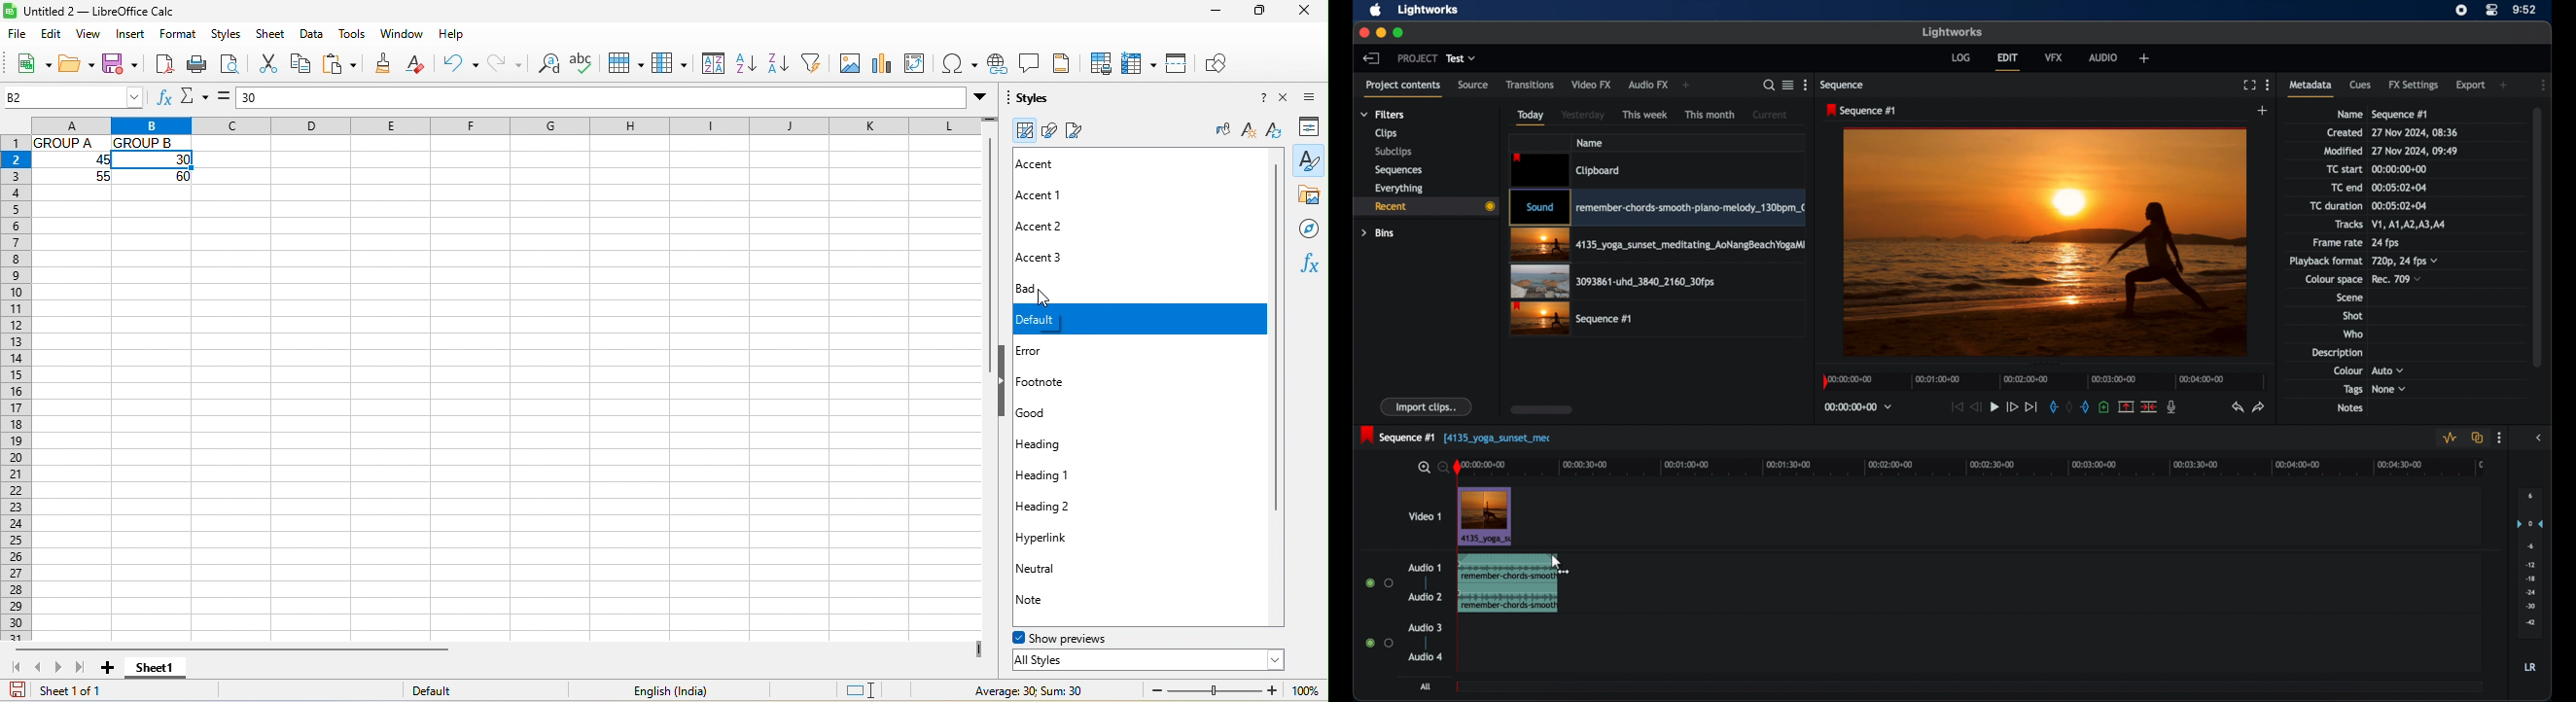  I want to click on 55, so click(96, 180).